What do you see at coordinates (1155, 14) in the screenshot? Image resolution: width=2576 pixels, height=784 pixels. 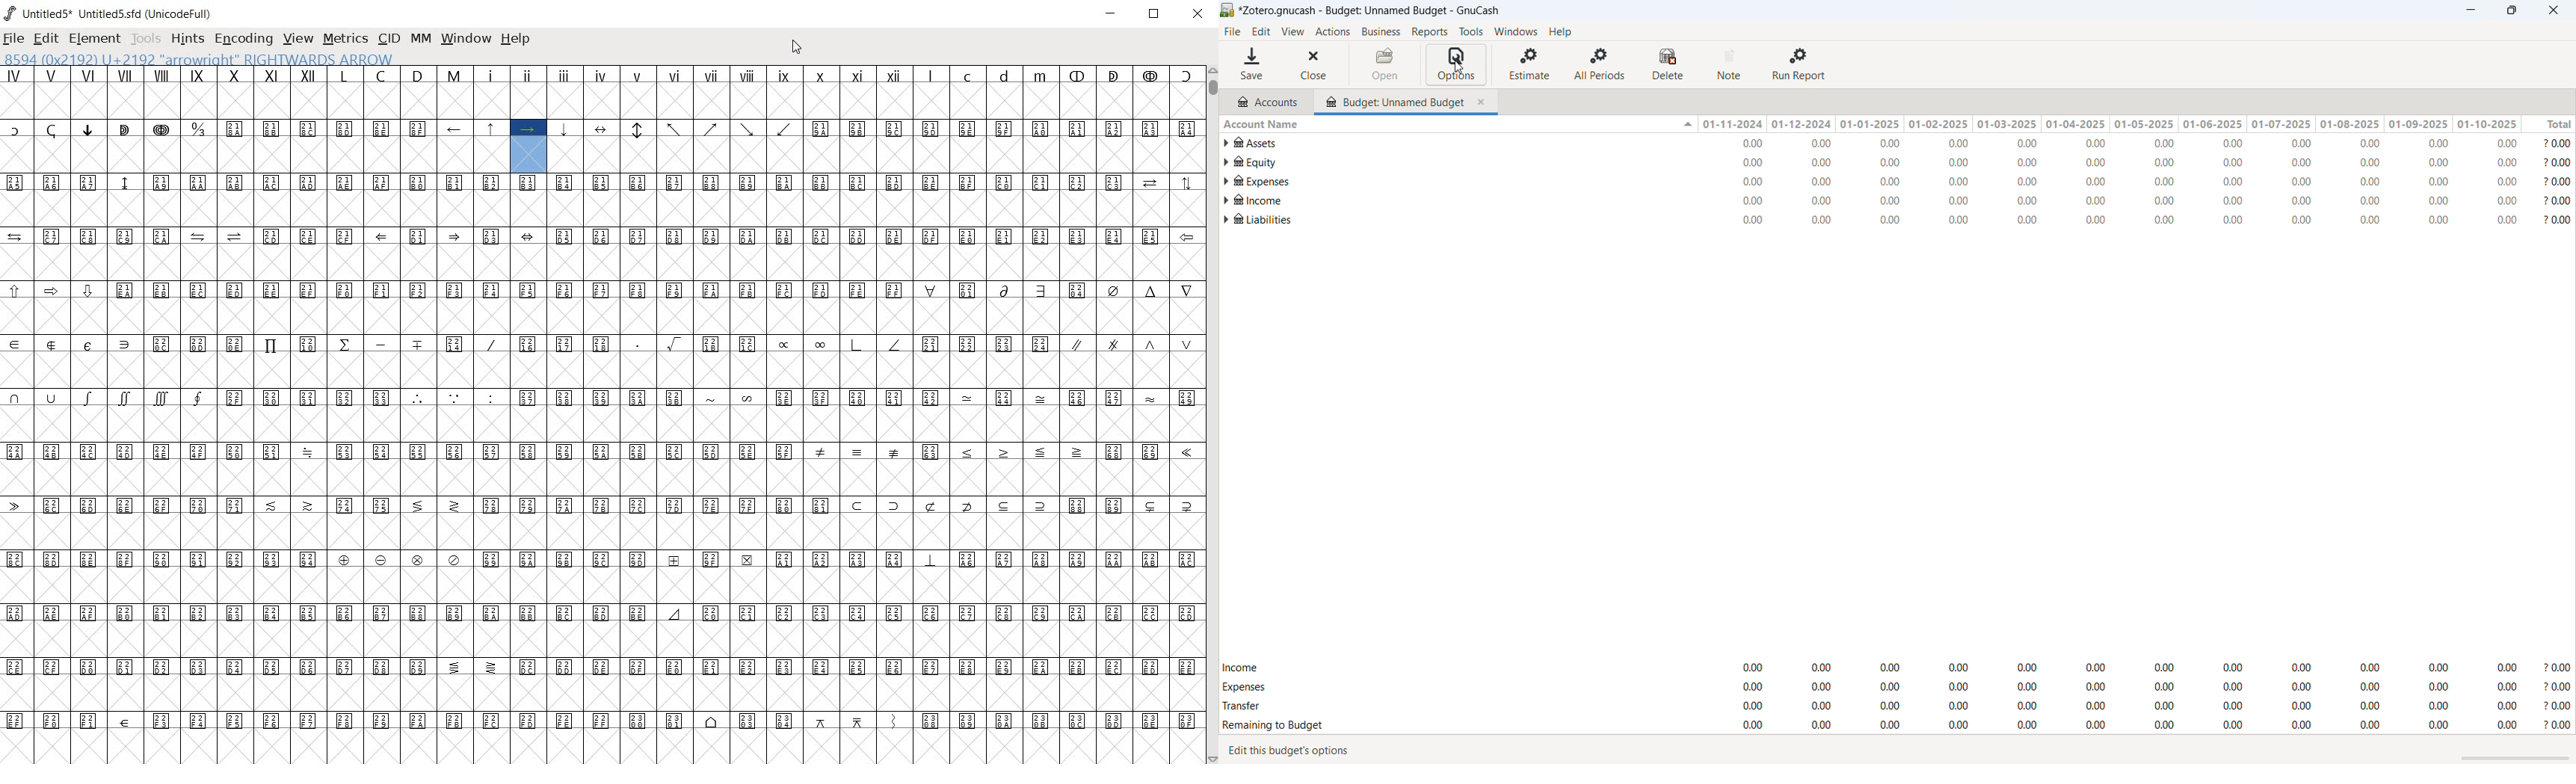 I see `RESTORE DOWN` at bounding box center [1155, 14].